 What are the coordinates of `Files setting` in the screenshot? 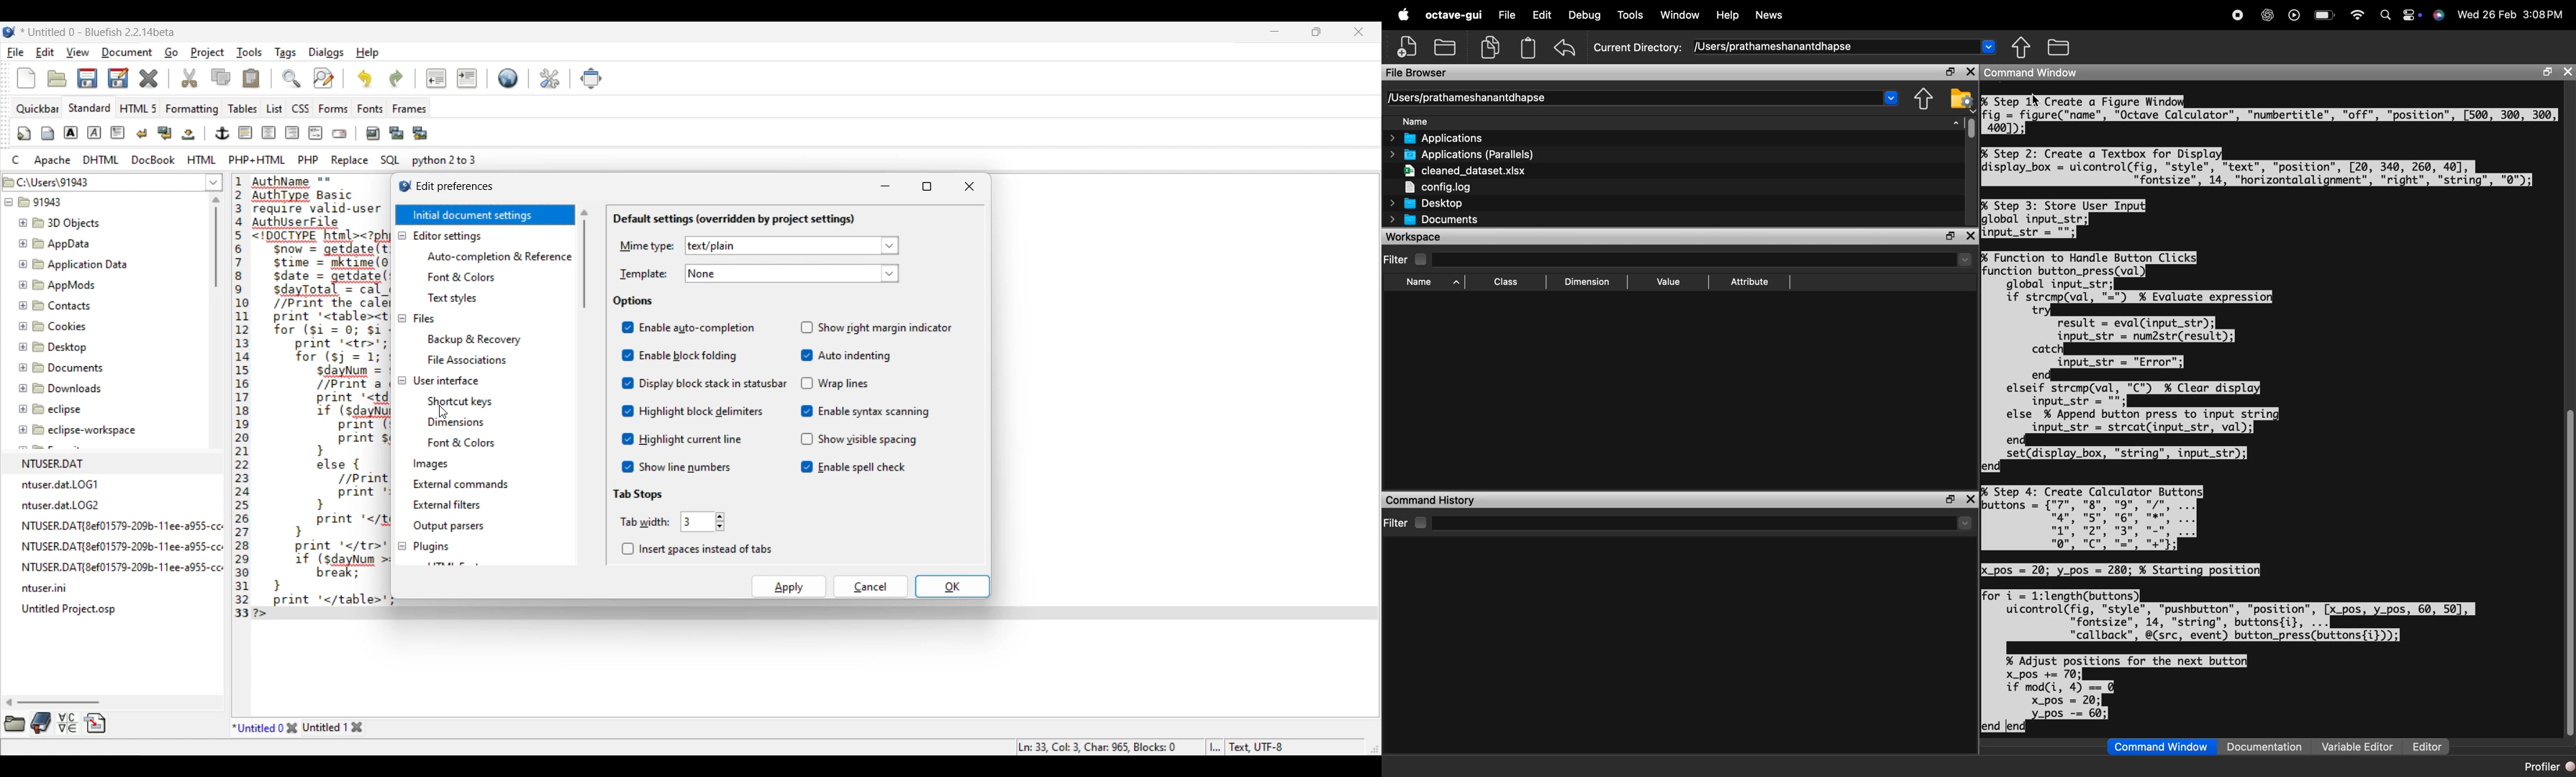 It's located at (424, 318).